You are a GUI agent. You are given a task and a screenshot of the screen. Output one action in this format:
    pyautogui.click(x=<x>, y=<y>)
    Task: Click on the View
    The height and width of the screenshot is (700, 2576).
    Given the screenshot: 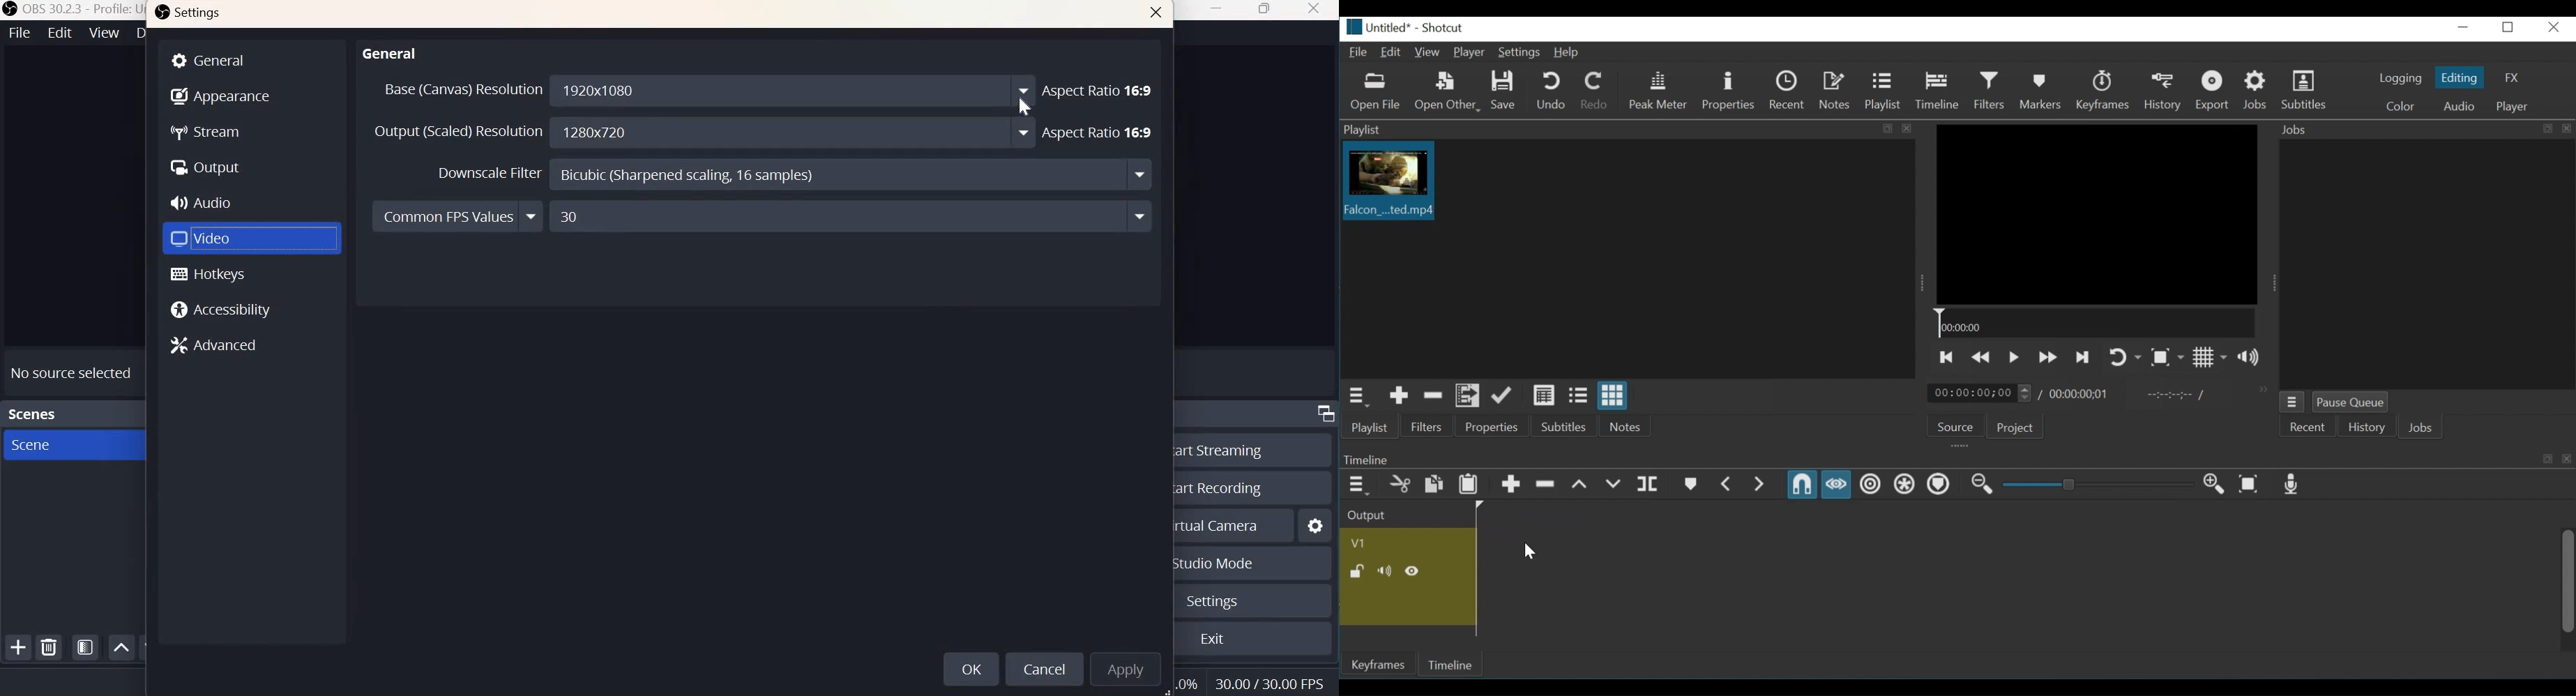 What is the action you would take?
    pyautogui.click(x=105, y=33)
    